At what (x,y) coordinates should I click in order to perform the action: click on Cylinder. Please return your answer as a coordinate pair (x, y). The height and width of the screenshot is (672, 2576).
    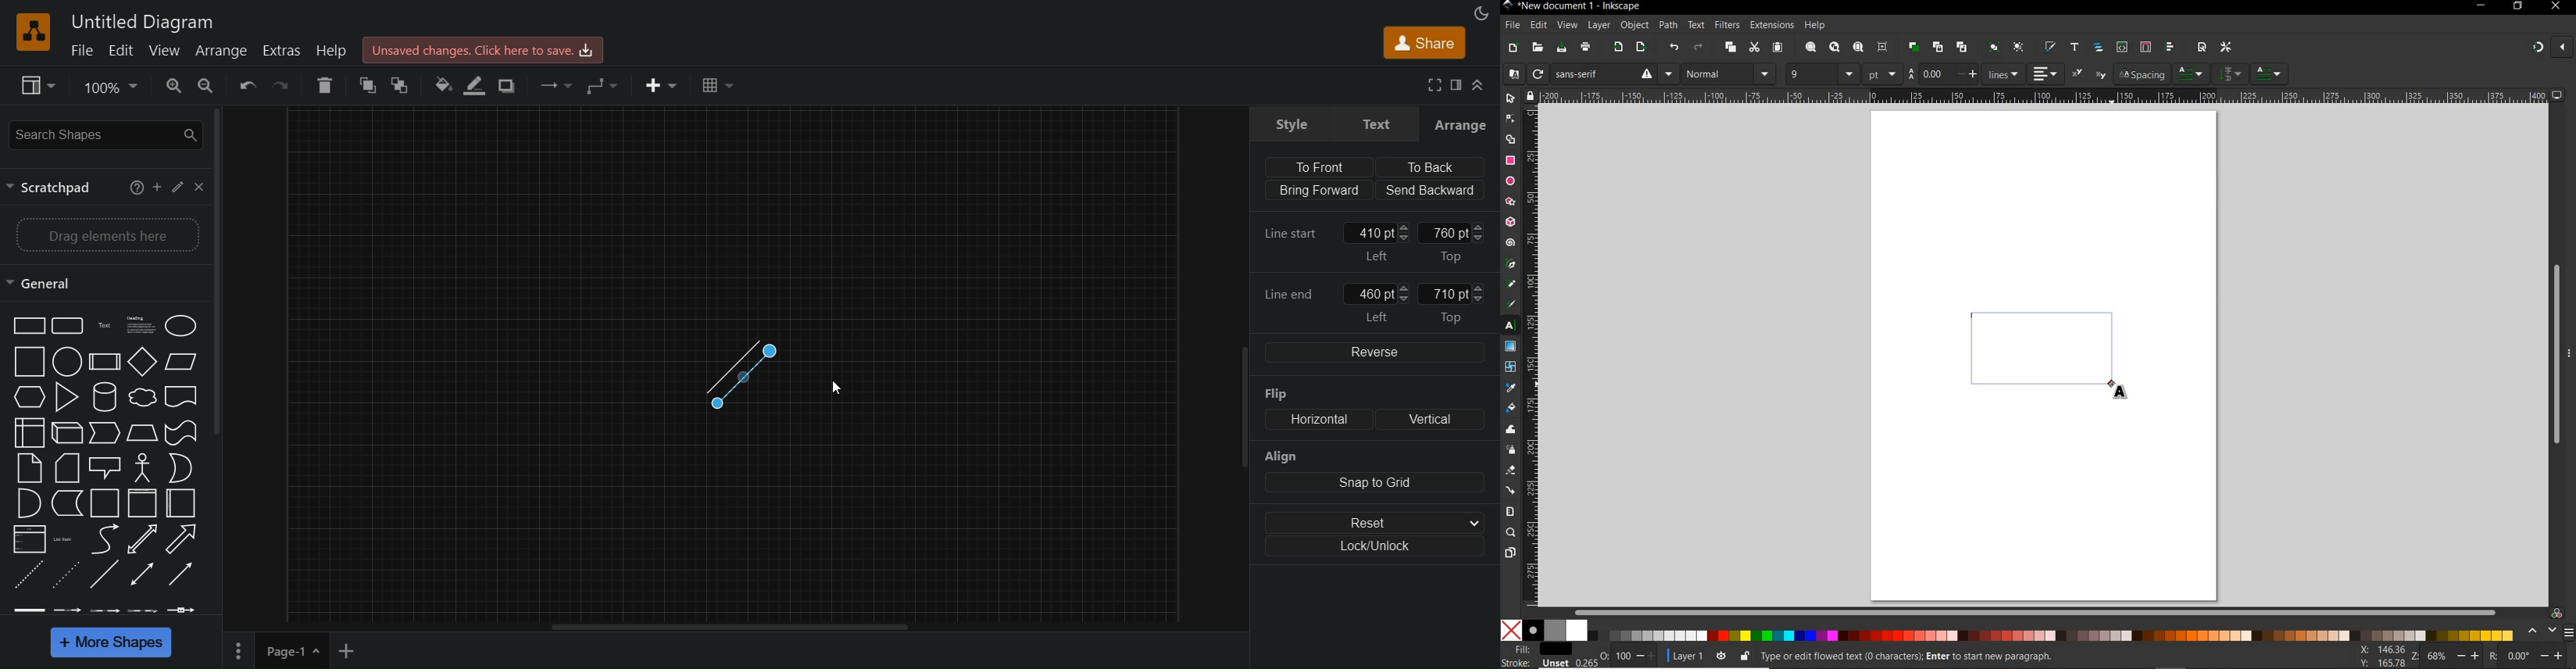
    Looking at the image, I should click on (102, 395).